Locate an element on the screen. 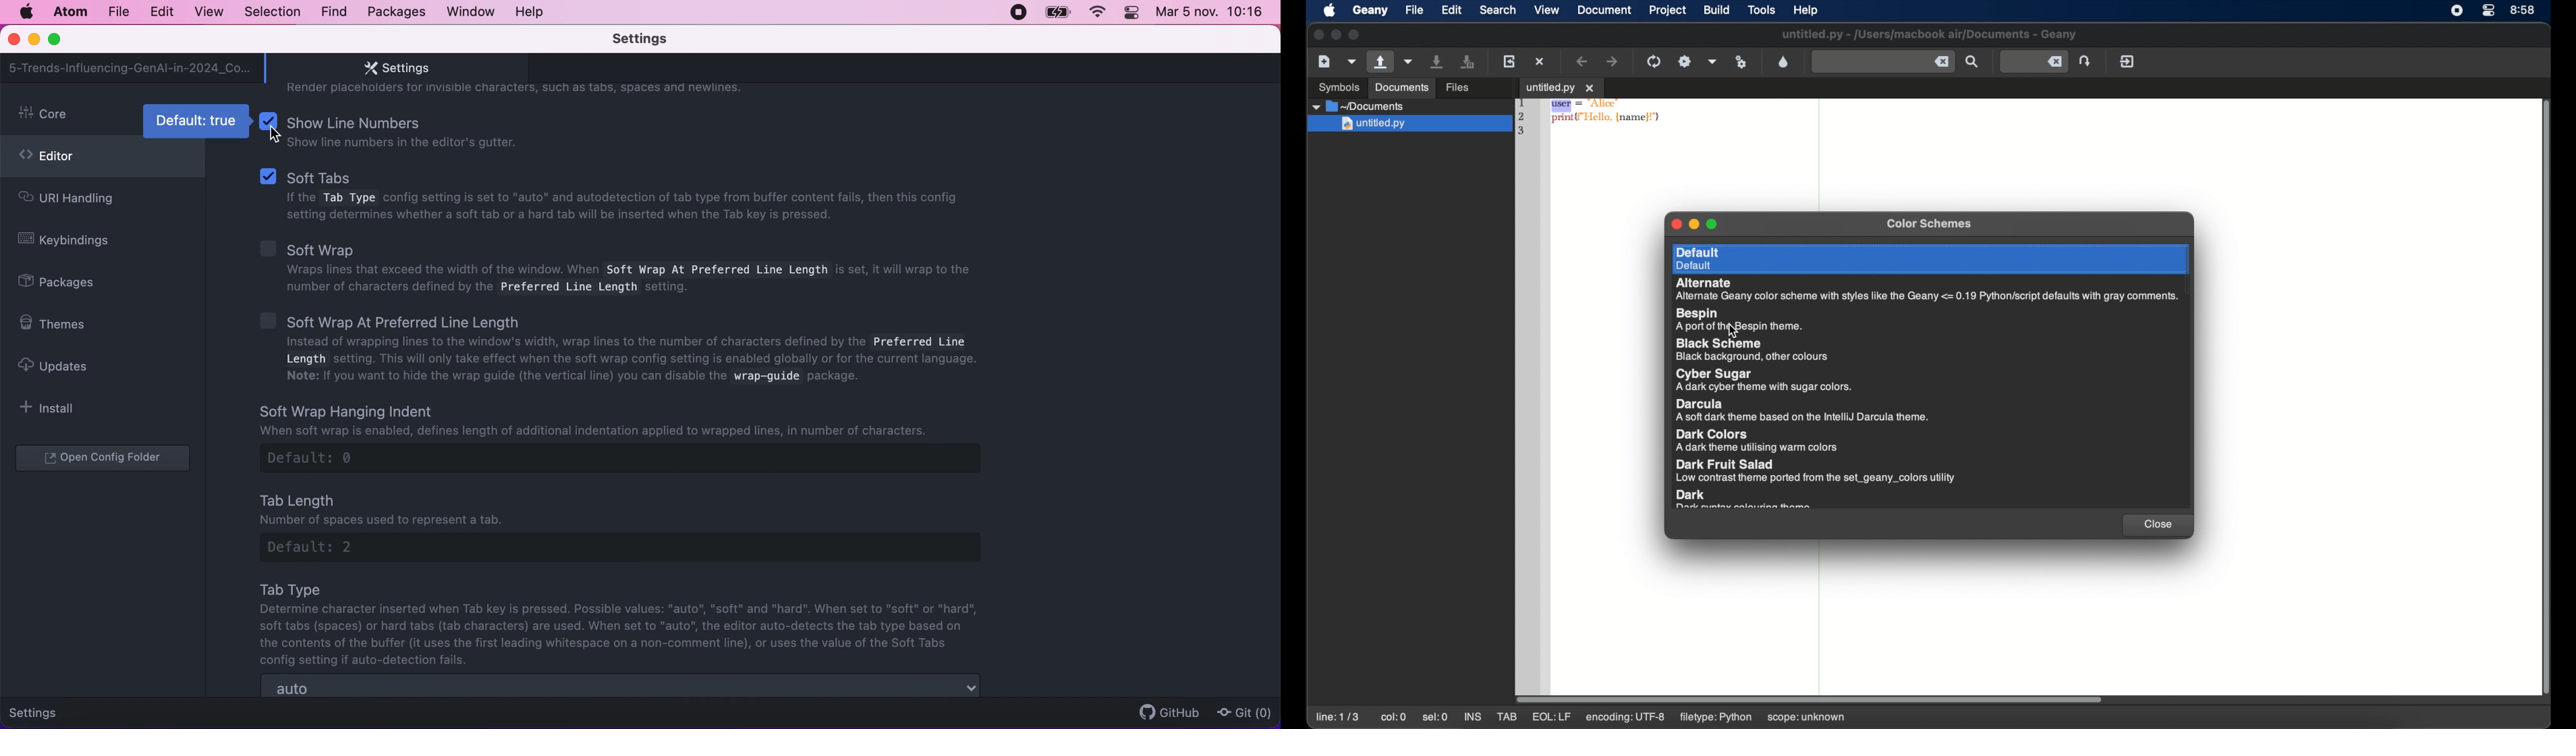 The width and height of the screenshot is (2576, 756). open existing file is located at coordinates (1380, 61).